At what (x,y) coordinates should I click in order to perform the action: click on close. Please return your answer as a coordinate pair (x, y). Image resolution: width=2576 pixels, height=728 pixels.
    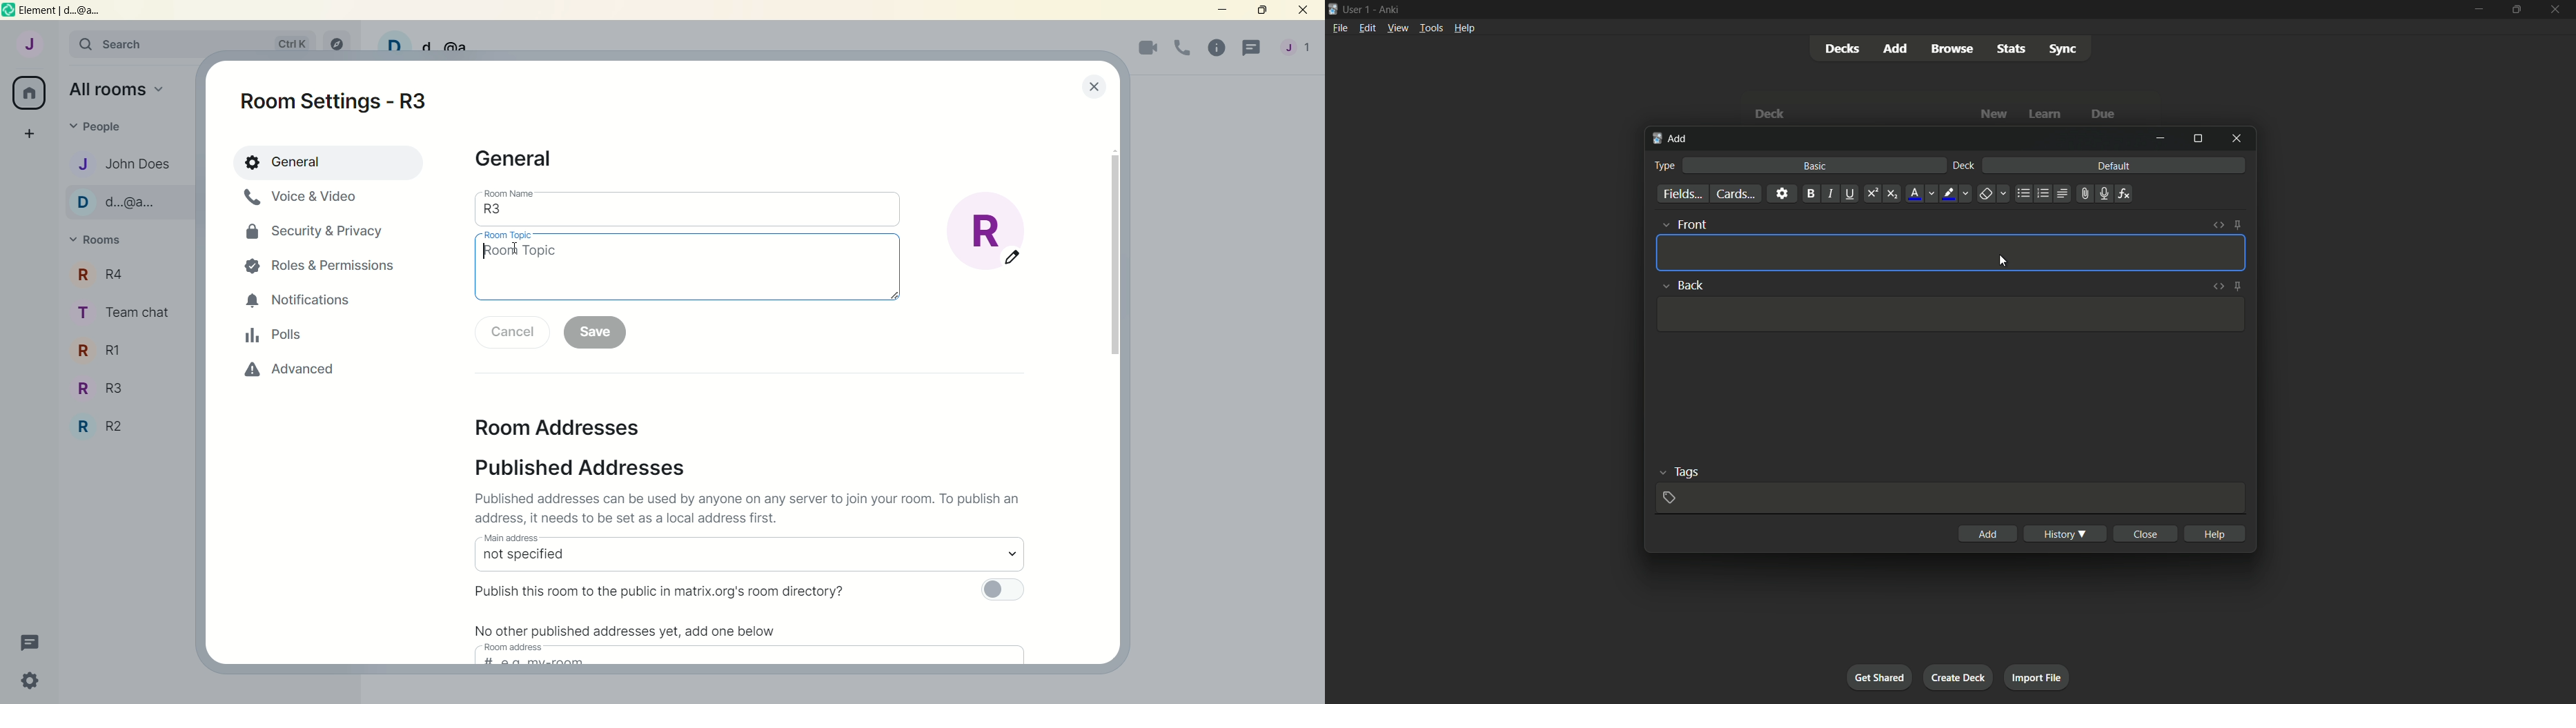
    Looking at the image, I should click on (1306, 11).